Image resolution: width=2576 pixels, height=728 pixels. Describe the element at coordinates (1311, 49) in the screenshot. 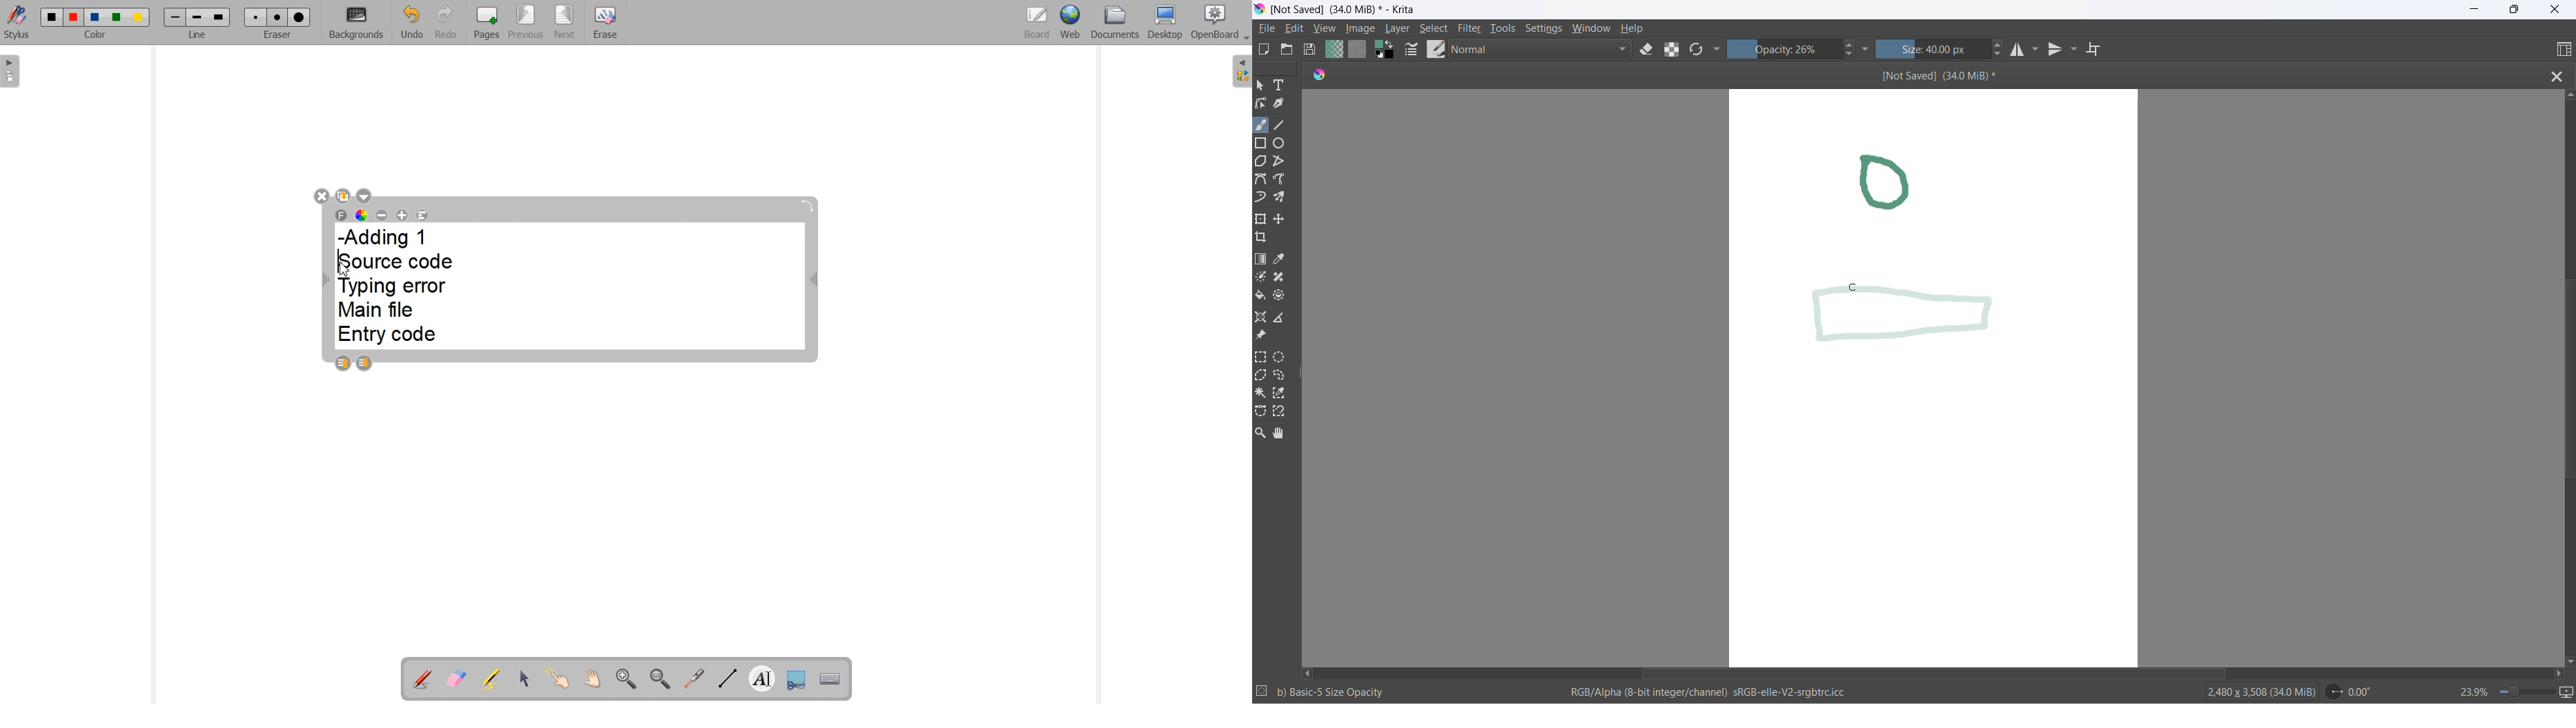

I see `save document` at that location.